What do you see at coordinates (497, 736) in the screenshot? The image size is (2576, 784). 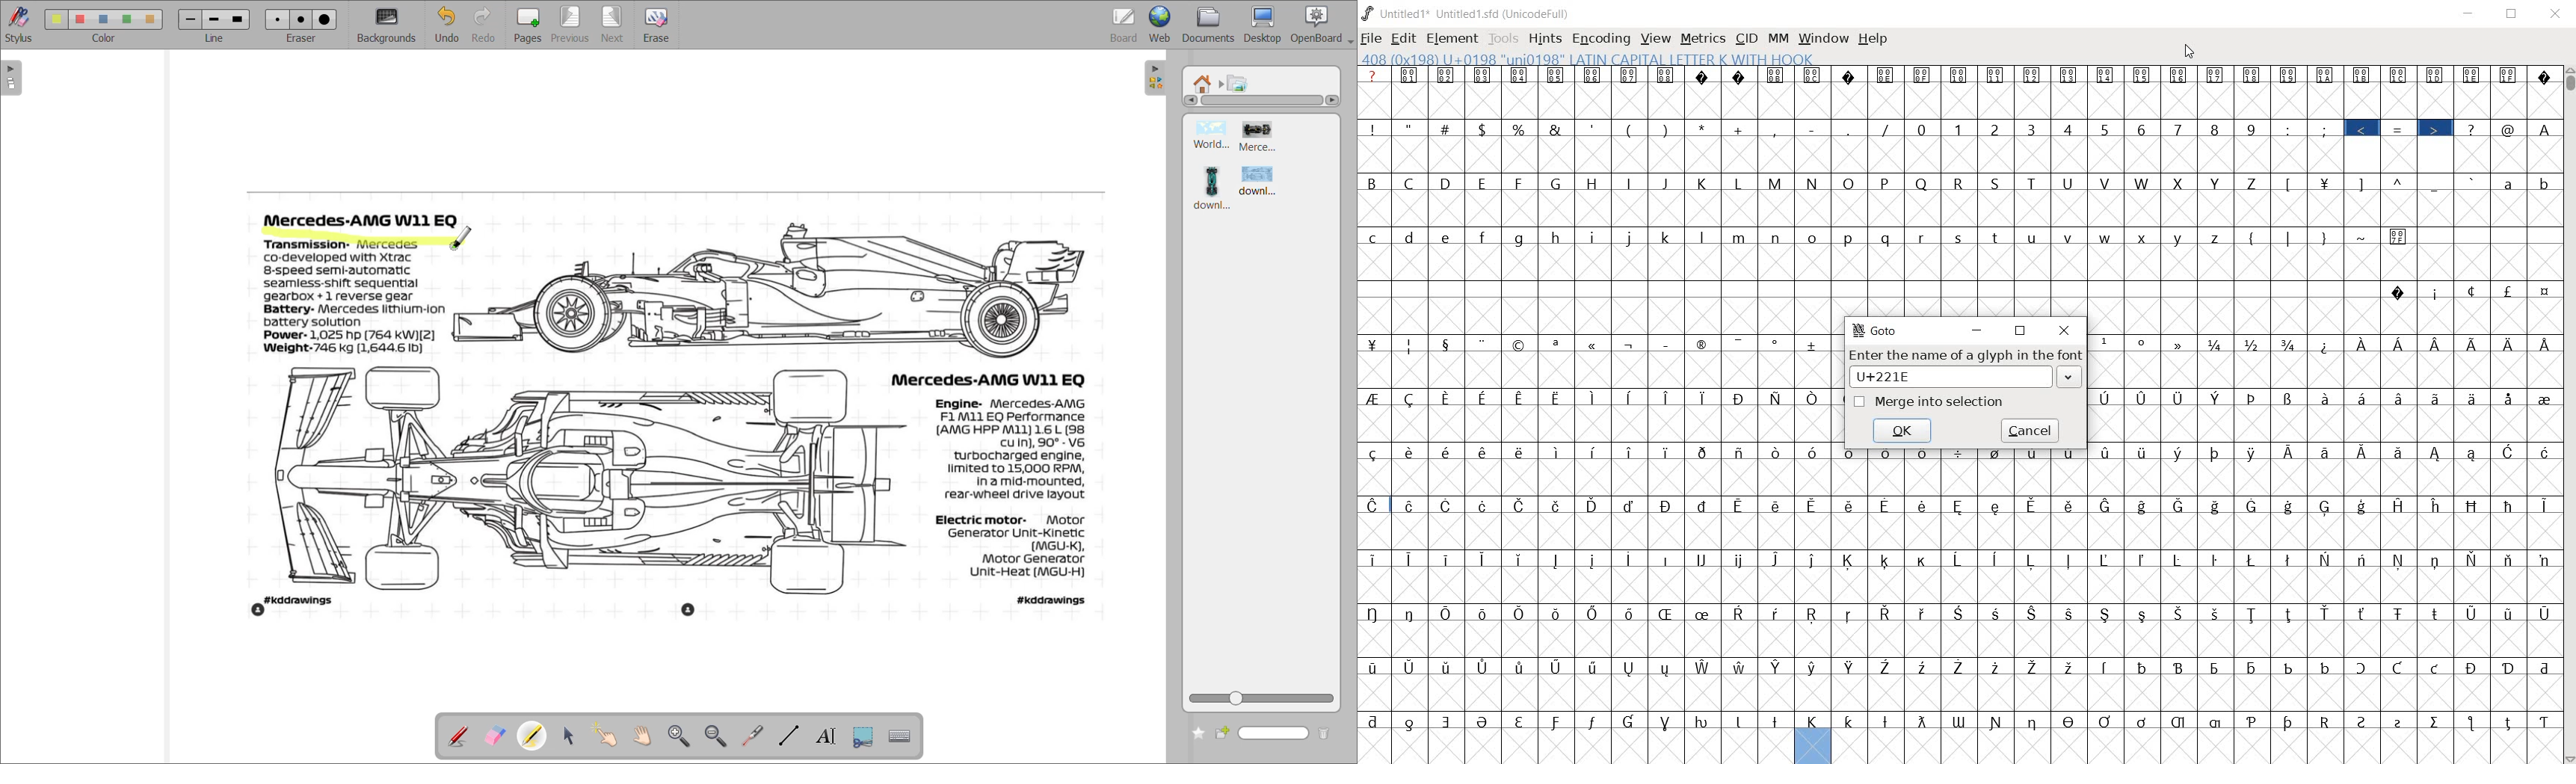 I see `erase annotation` at bounding box center [497, 736].